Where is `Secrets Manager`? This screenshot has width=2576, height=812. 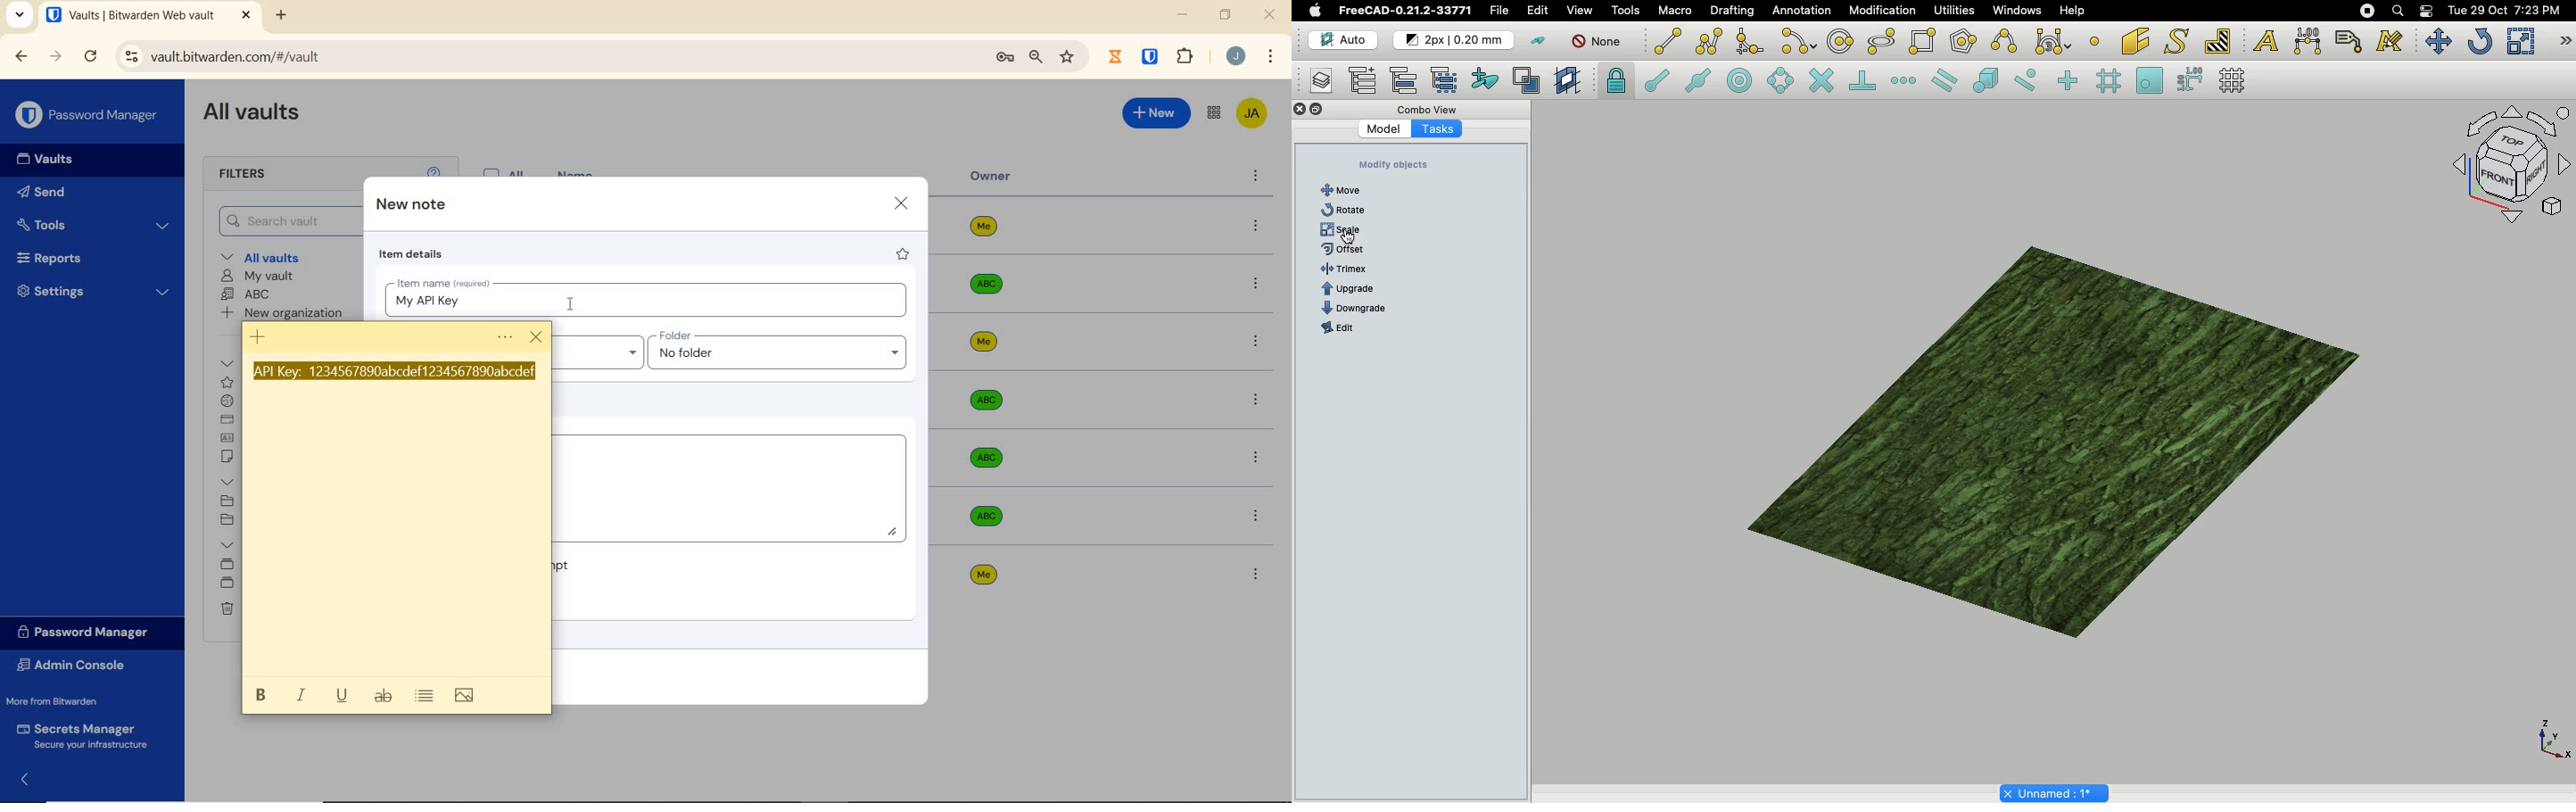 Secrets Manager is located at coordinates (86, 734).